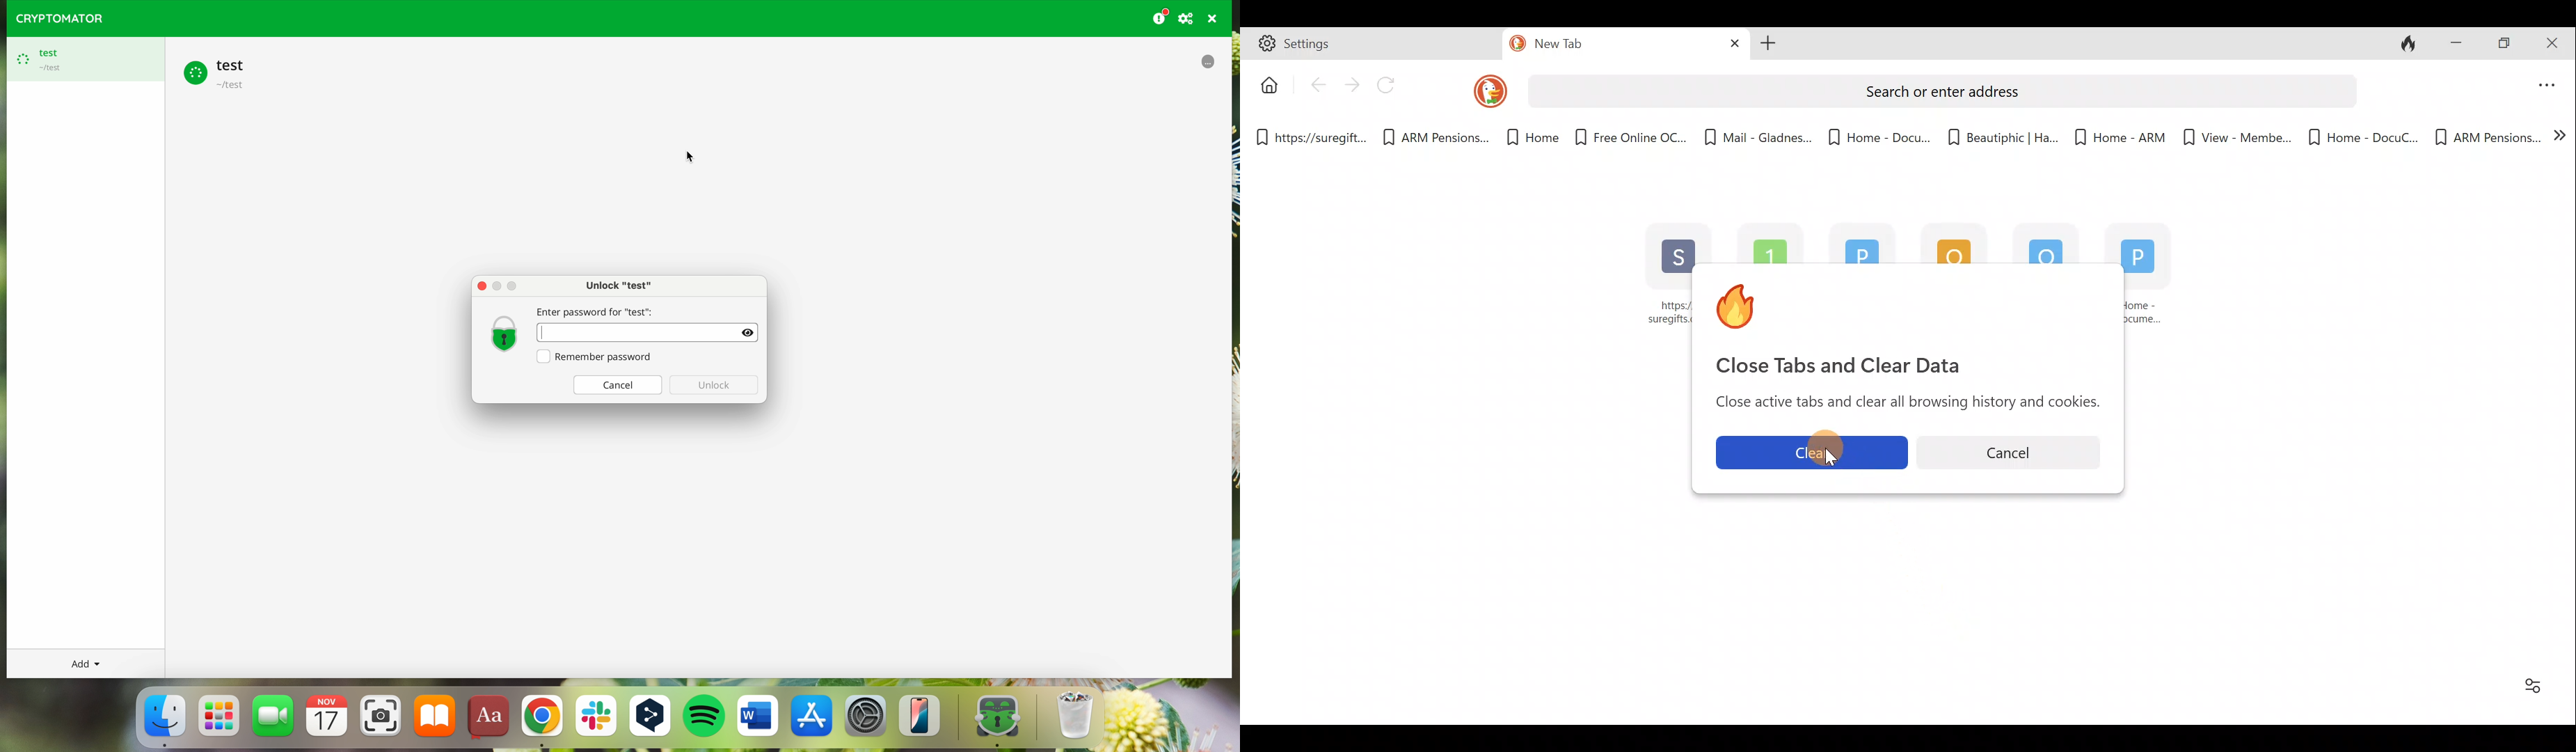 The height and width of the screenshot is (756, 2576). I want to click on Free Online OC..., so click(1630, 132).